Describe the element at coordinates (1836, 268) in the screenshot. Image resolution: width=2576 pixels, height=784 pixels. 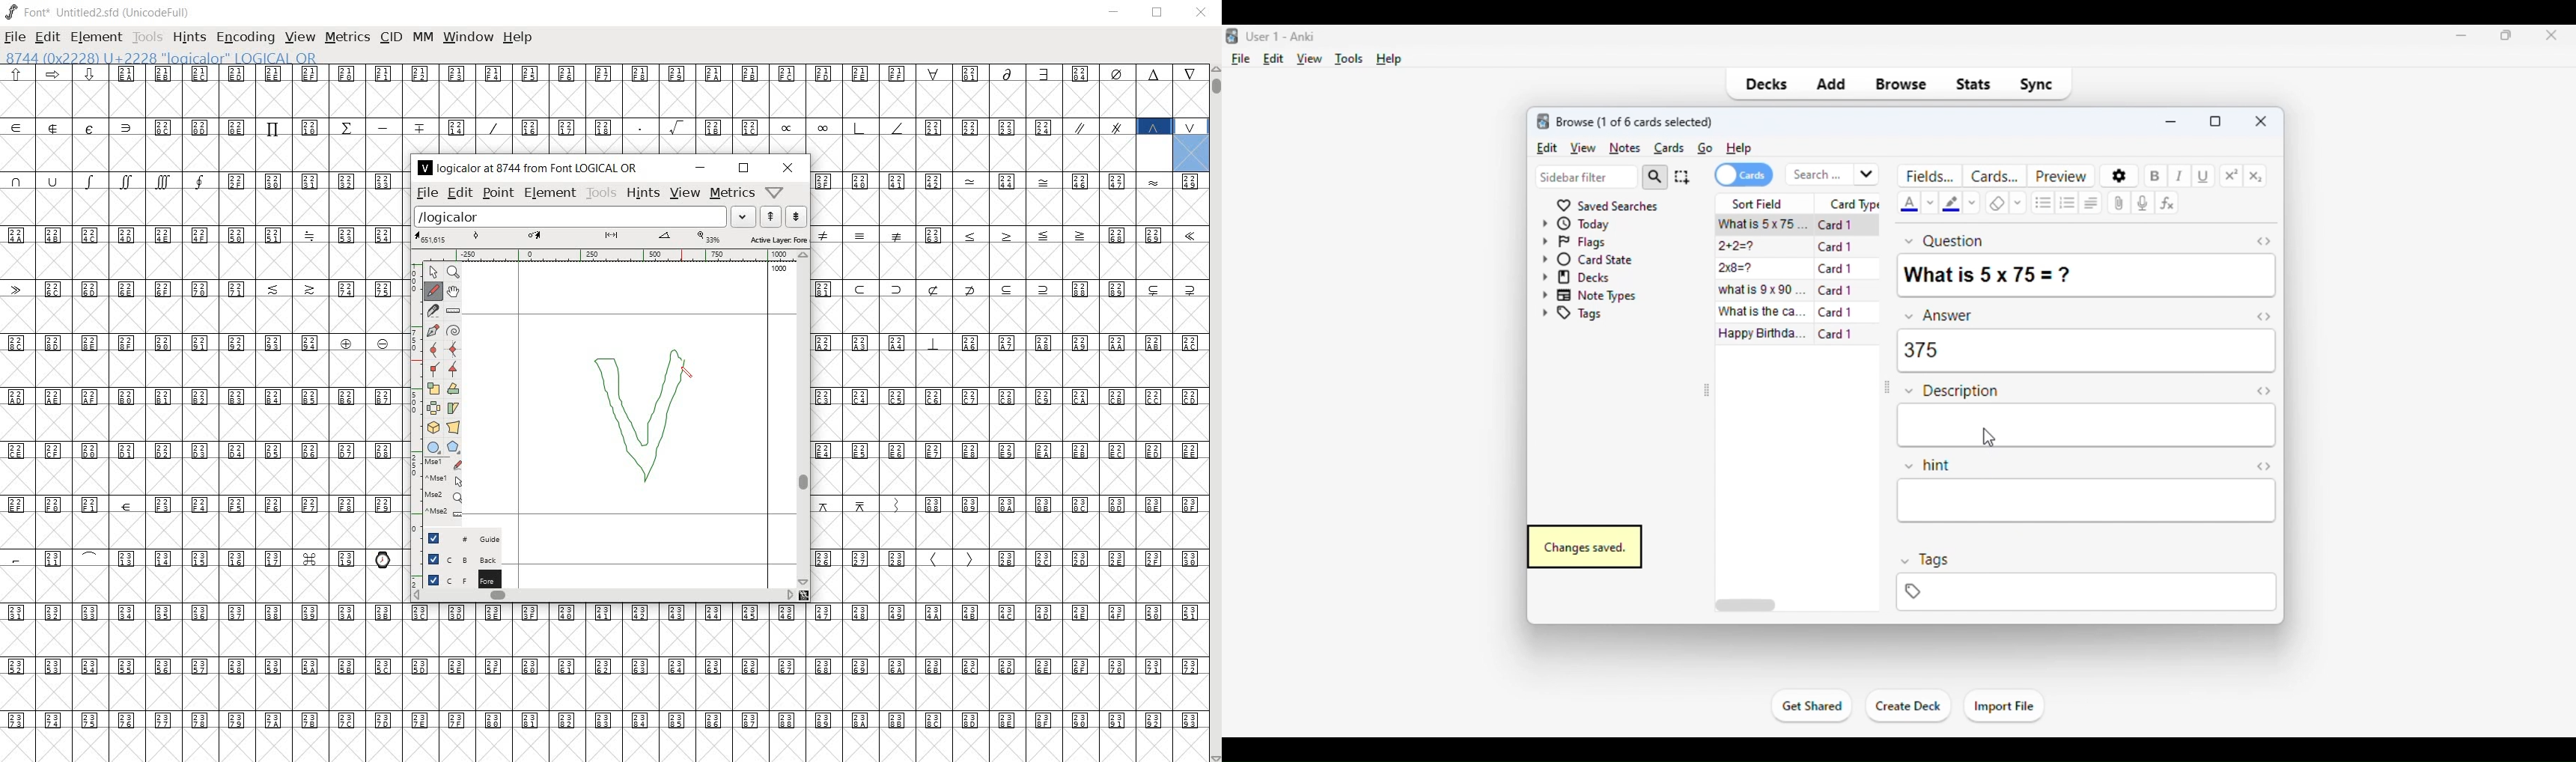
I see `card 1` at that location.